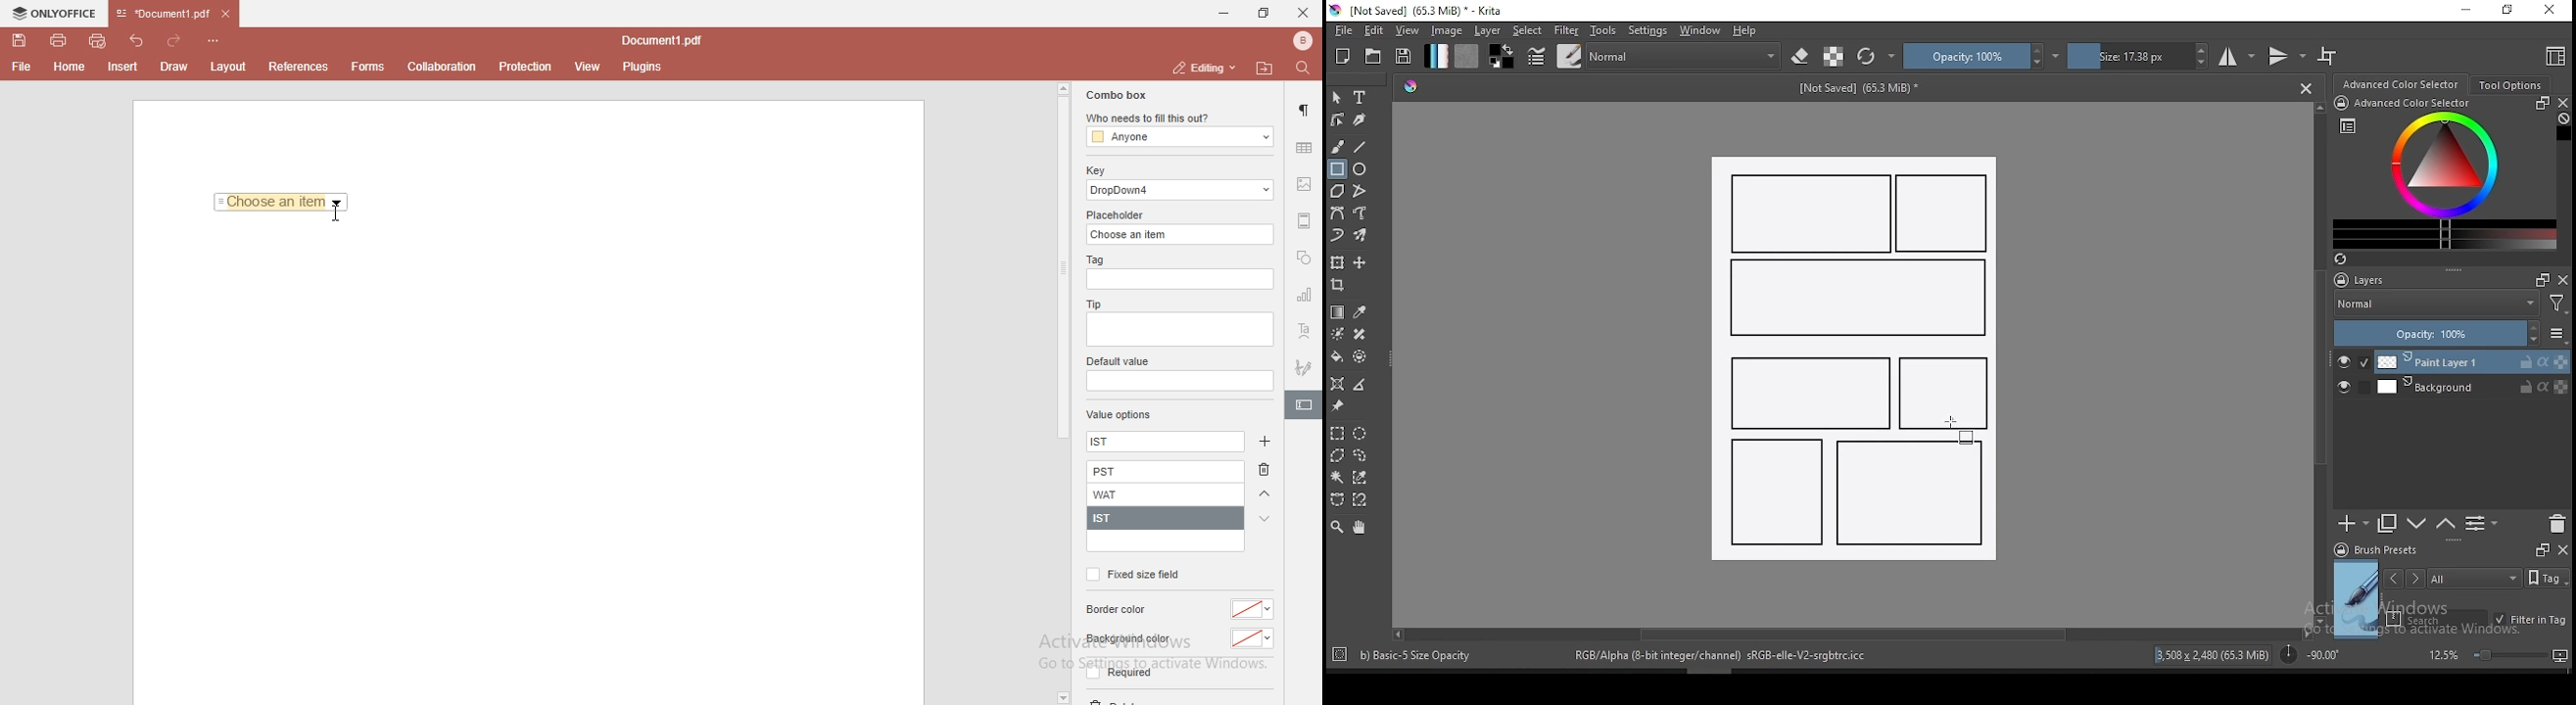  Describe the element at coordinates (2446, 524) in the screenshot. I see `move layer one step down` at that location.